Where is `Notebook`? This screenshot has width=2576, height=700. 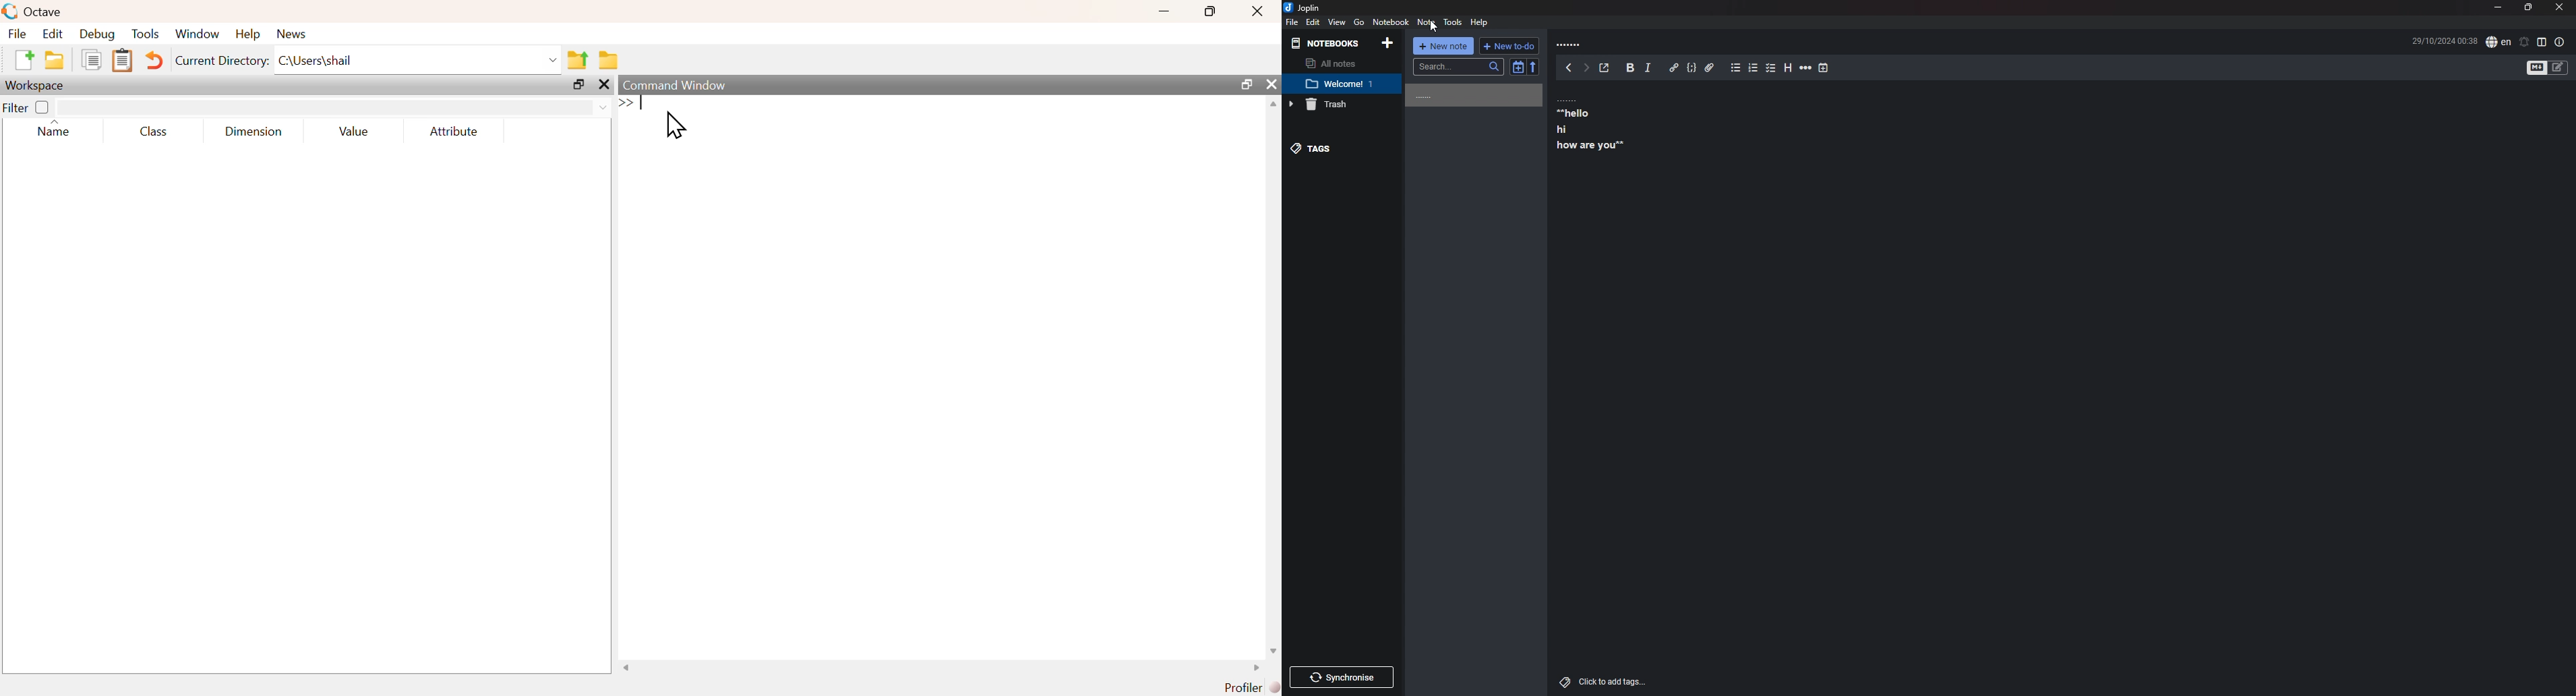 Notebook is located at coordinates (1391, 22).